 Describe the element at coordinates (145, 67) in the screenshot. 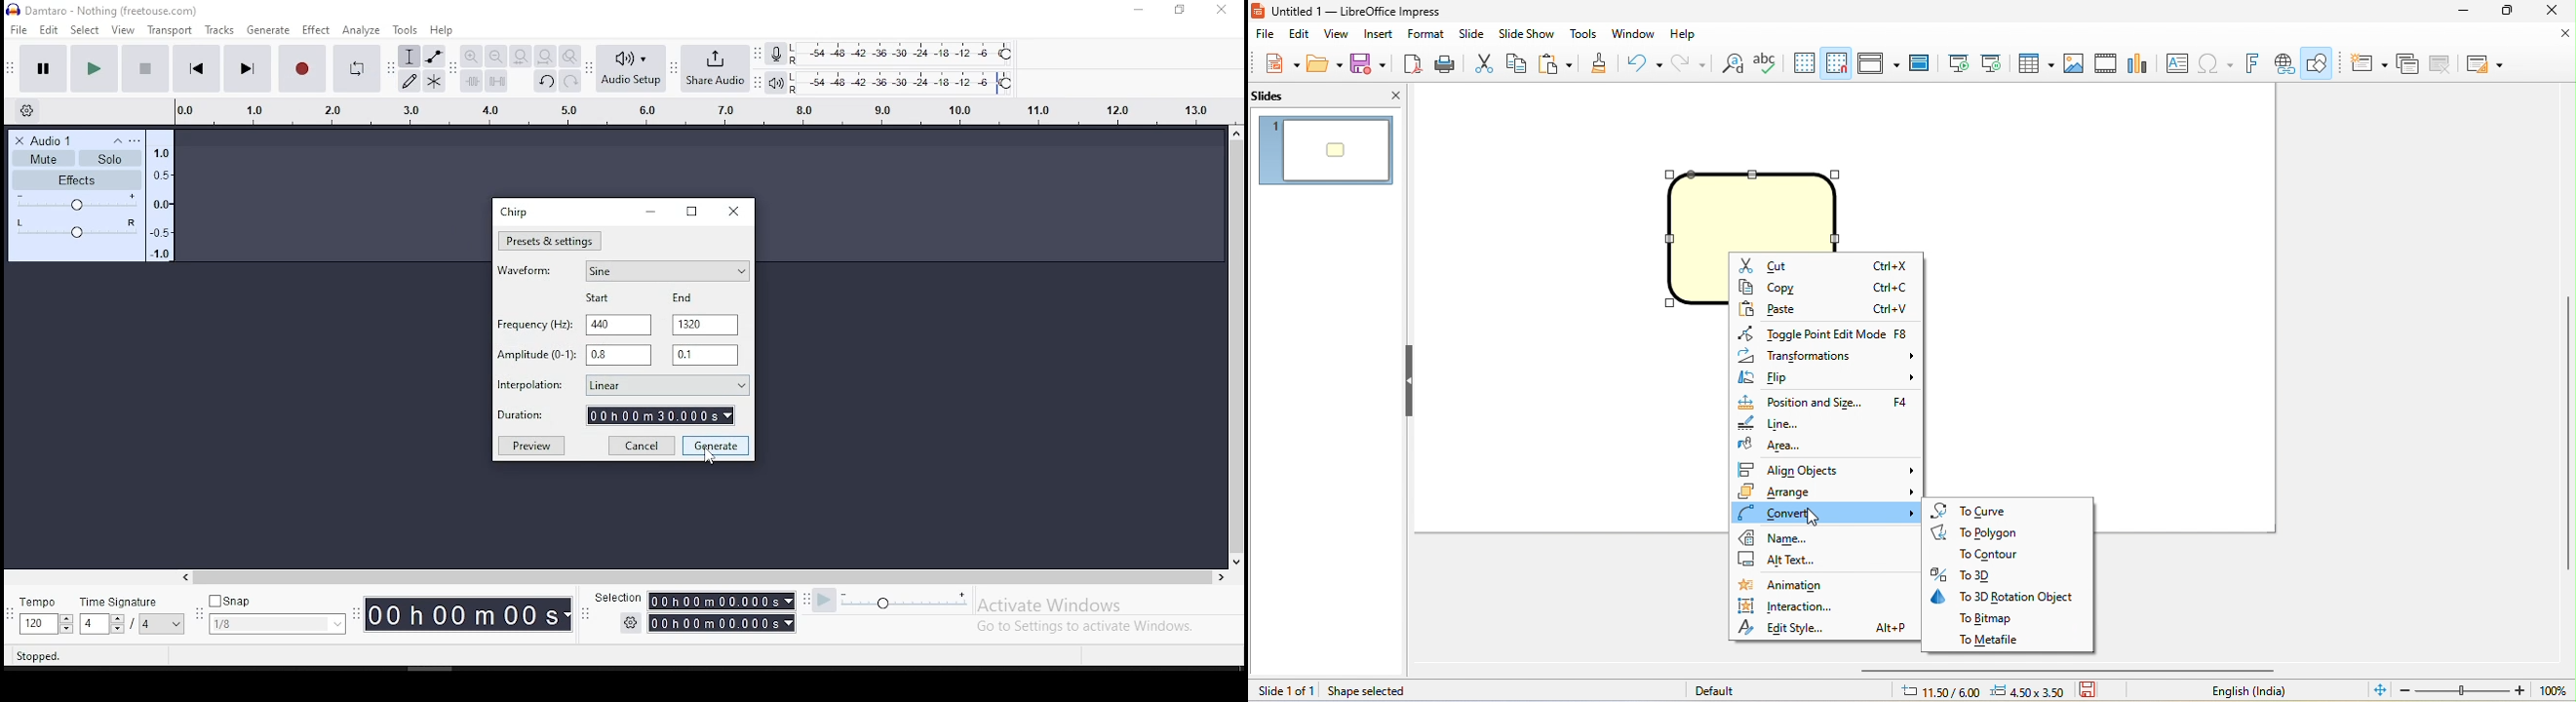

I see `stop` at that location.